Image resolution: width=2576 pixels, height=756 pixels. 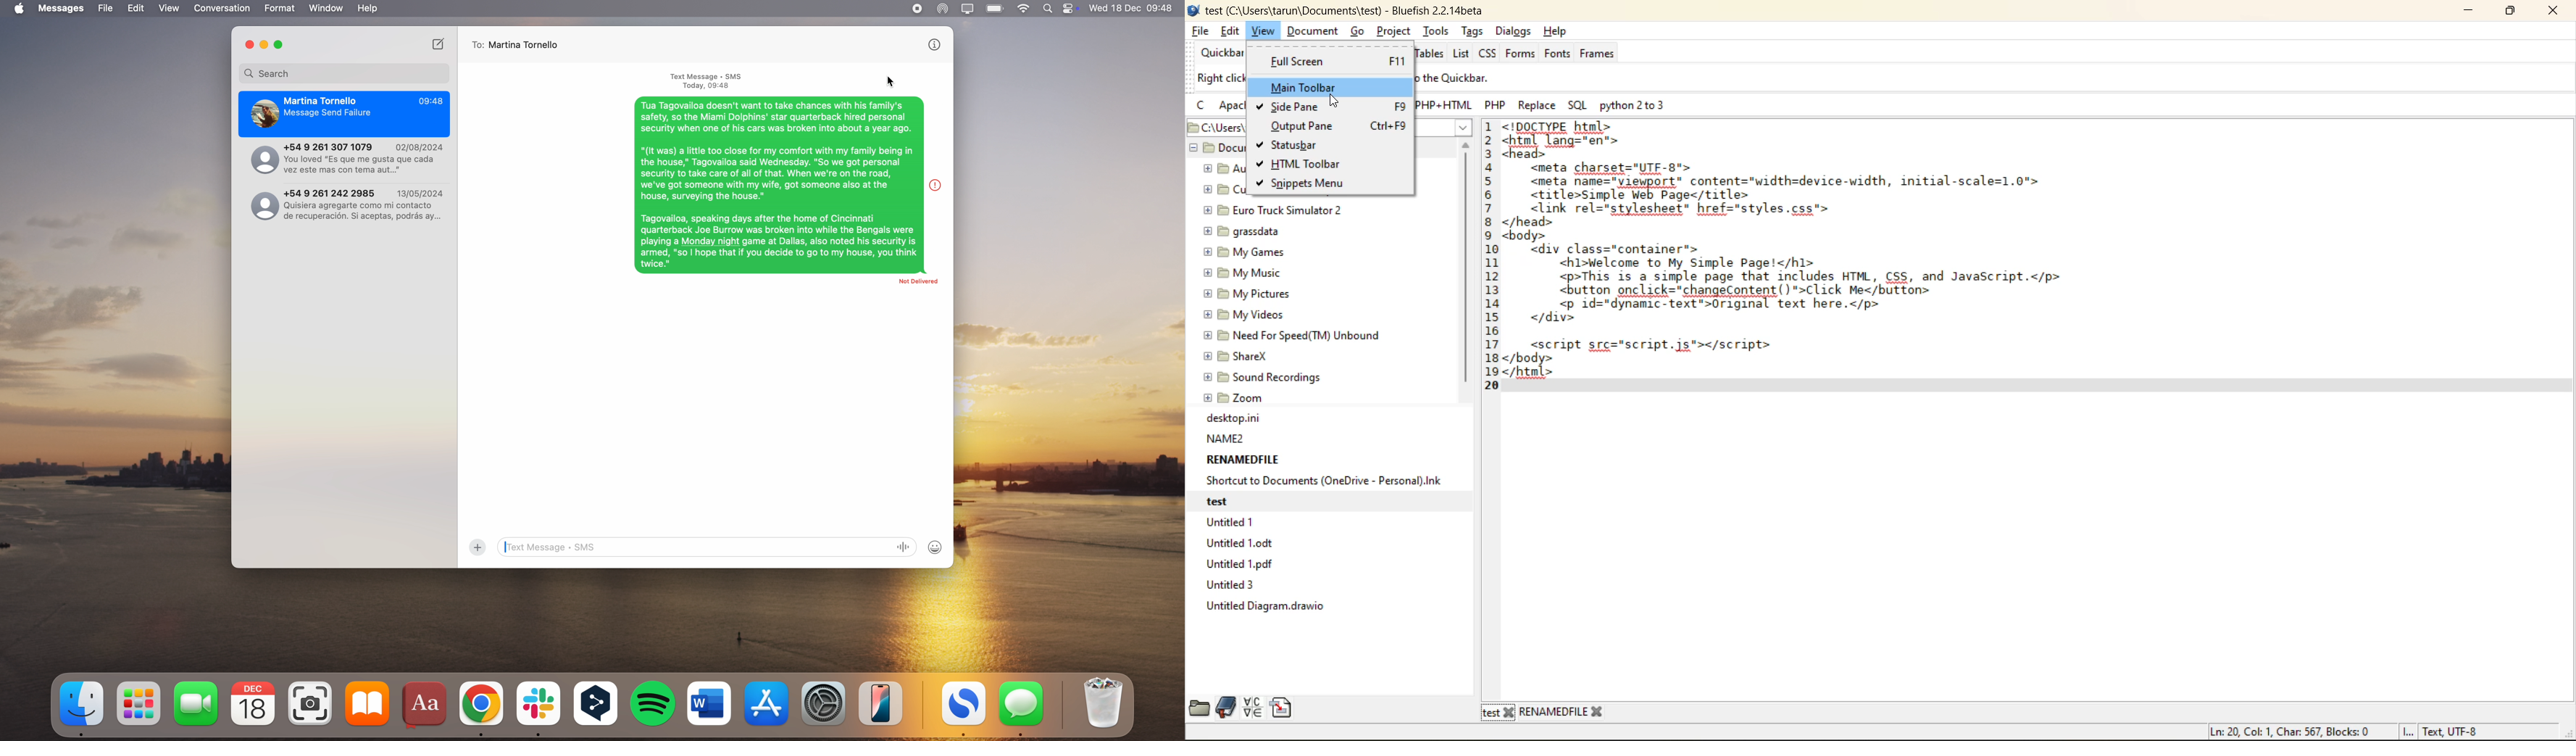 I want to click on tables, so click(x=1427, y=54).